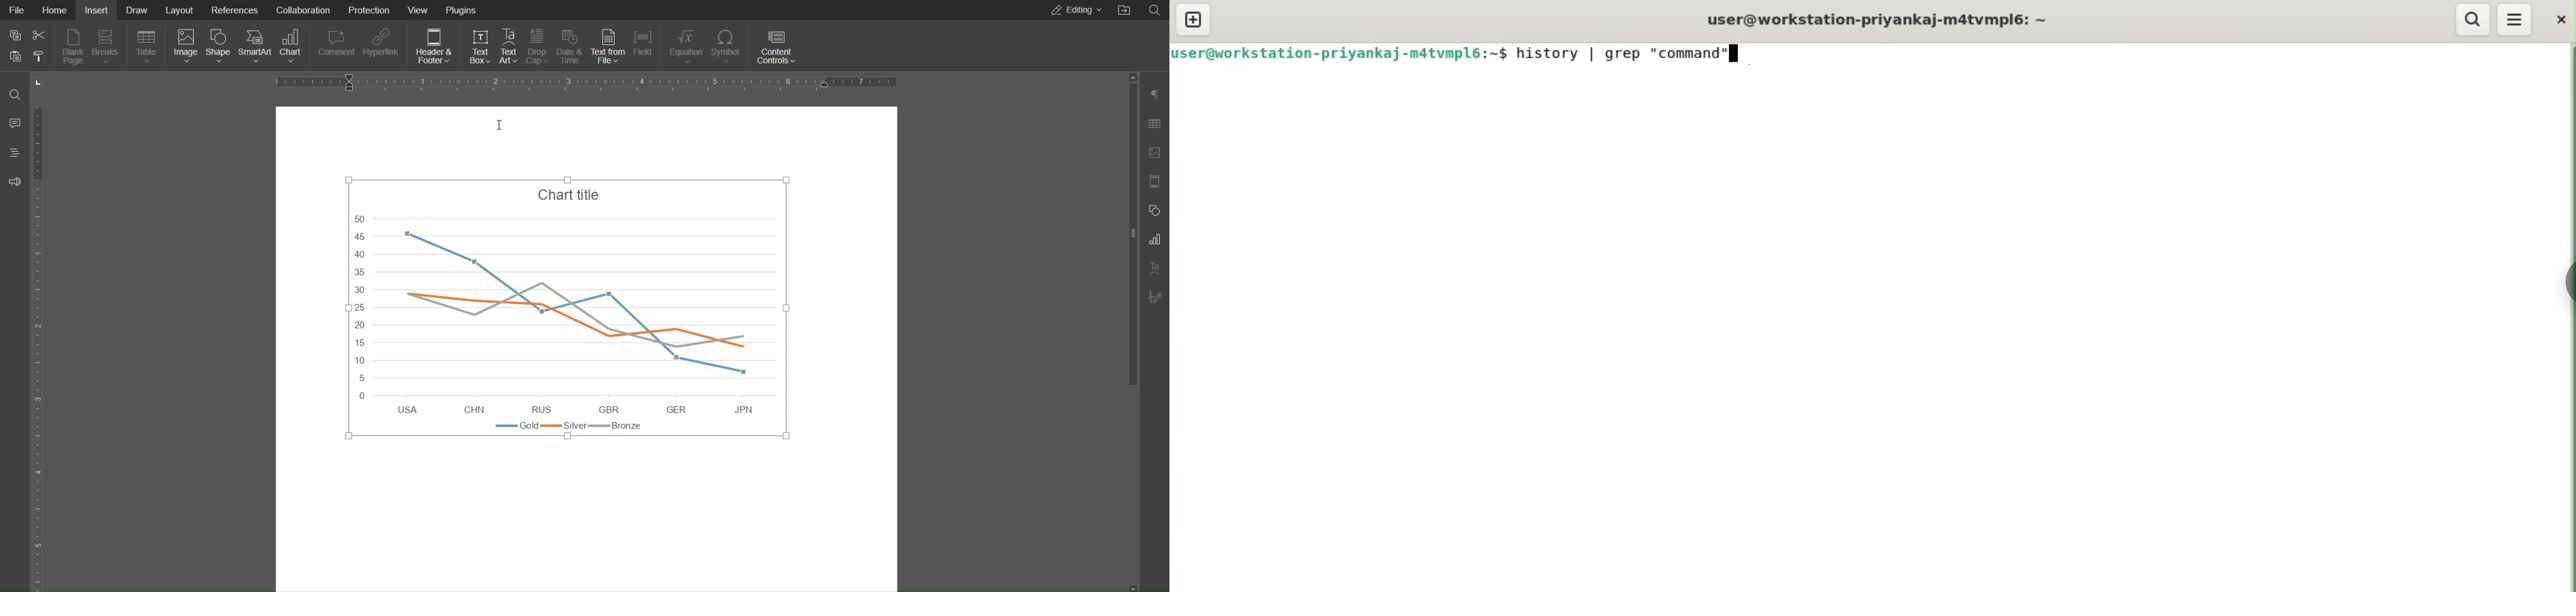 This screenshot has height=616, width=2576. What do you see at coordinates (538, 44) in the screenshot?
I see `Drop Cap` at bounding box center [538, 44].